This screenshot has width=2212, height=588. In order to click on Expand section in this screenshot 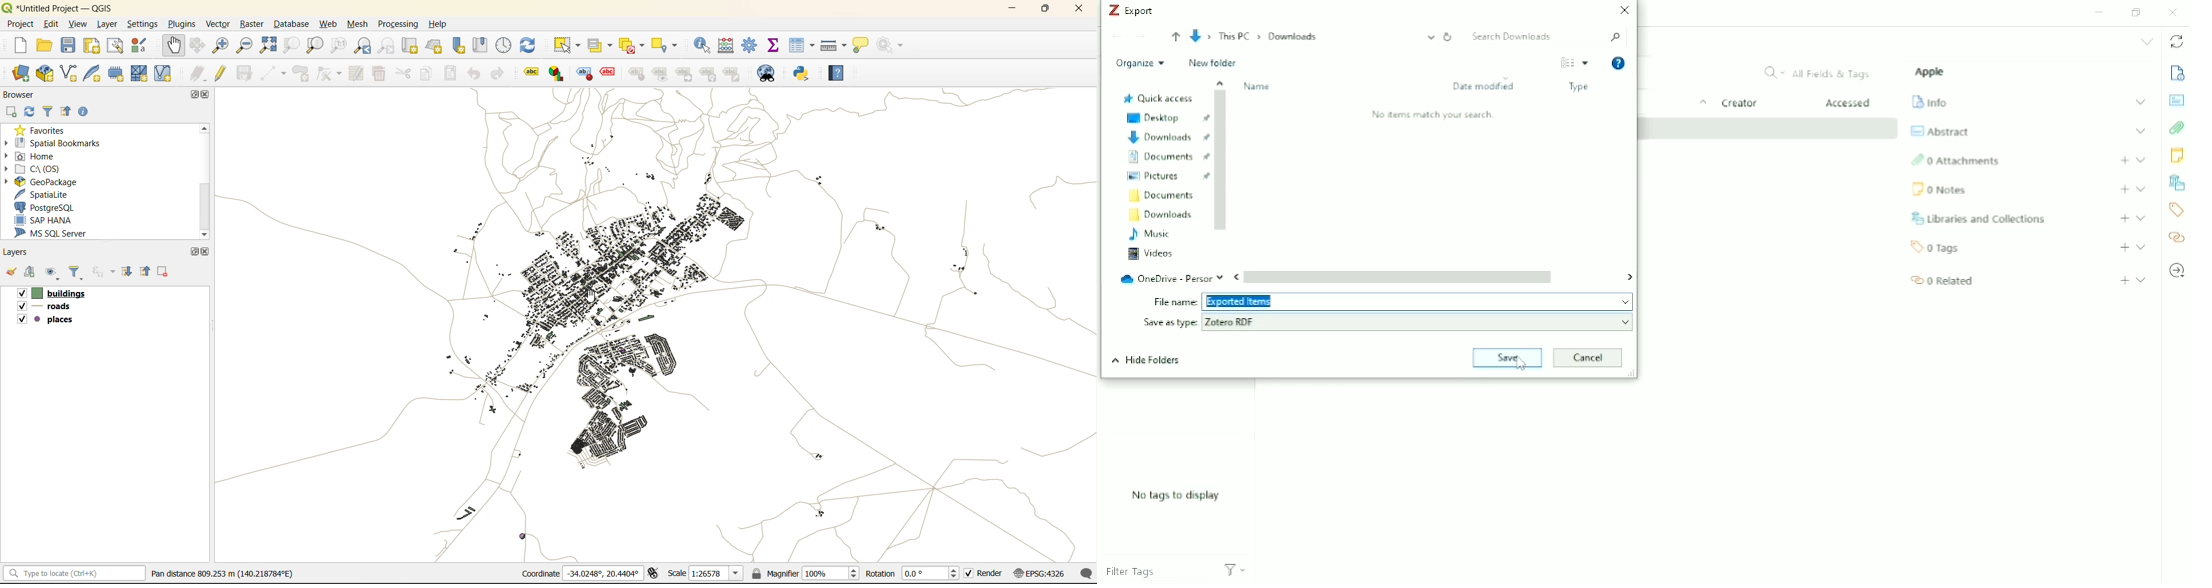, I will do `click(2140, 131)`.